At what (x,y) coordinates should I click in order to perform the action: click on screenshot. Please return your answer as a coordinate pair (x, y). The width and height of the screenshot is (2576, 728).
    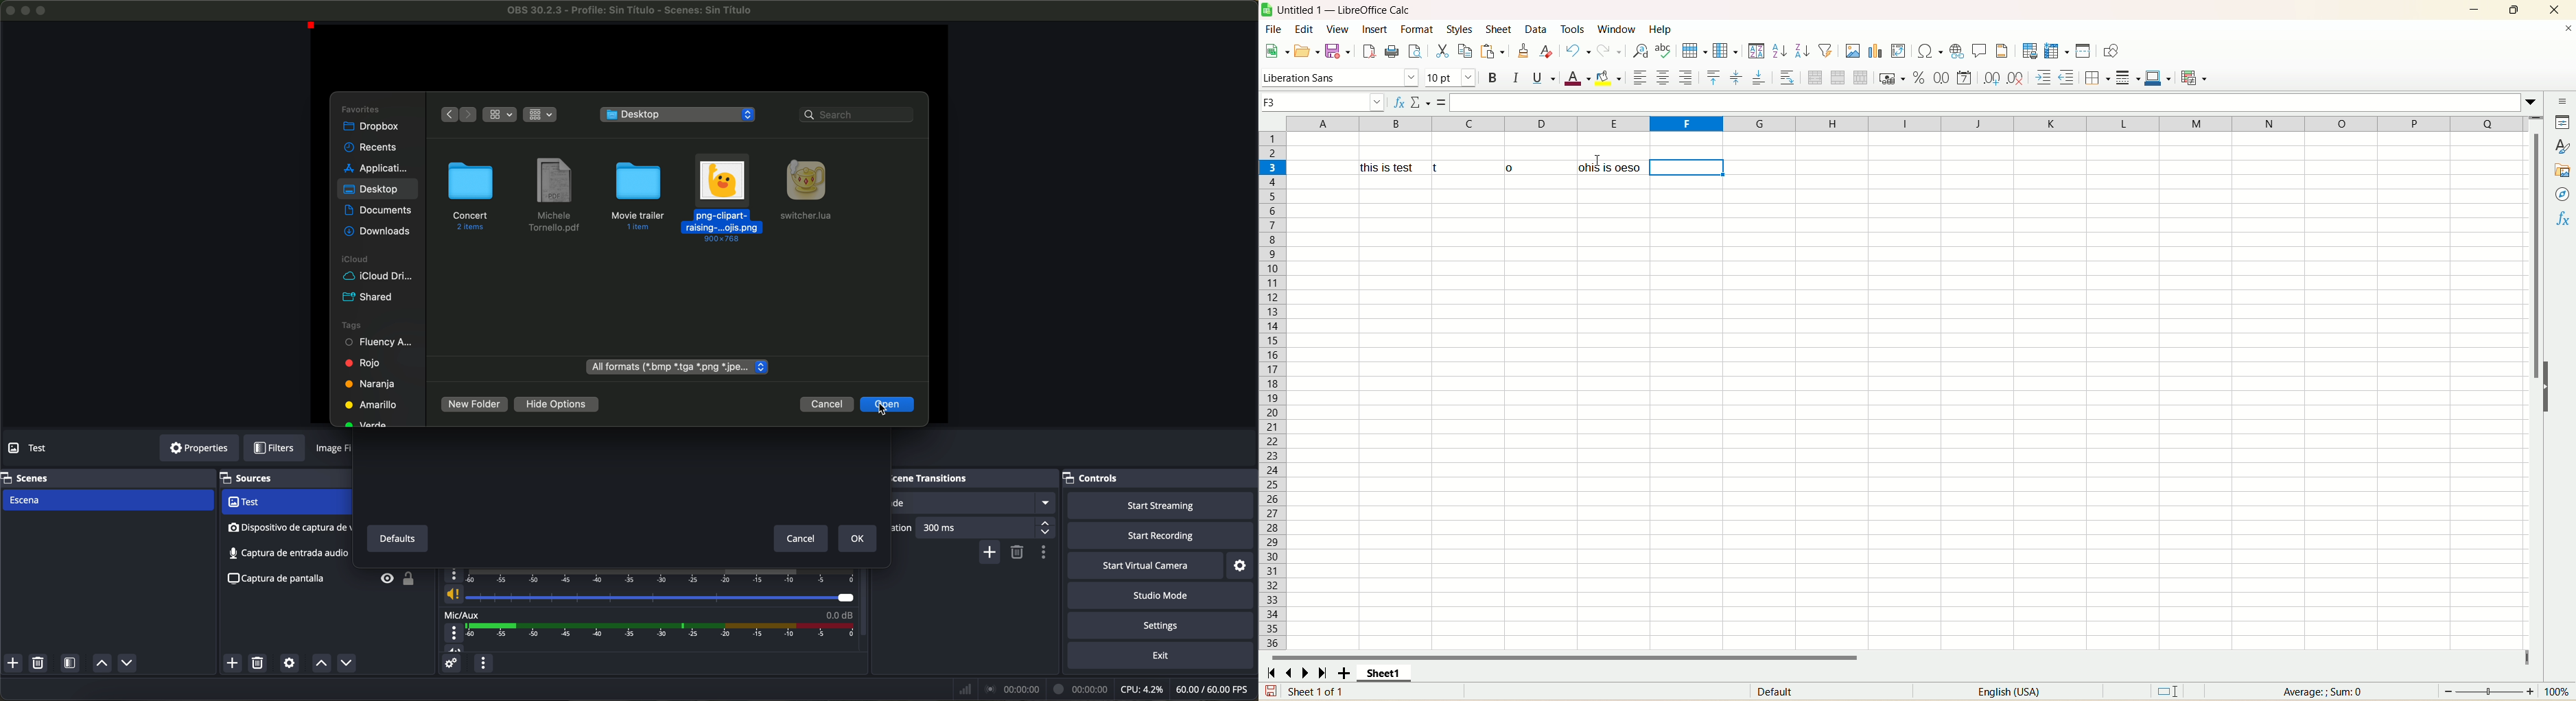
    Looking at the image, I should click on (286, 553).